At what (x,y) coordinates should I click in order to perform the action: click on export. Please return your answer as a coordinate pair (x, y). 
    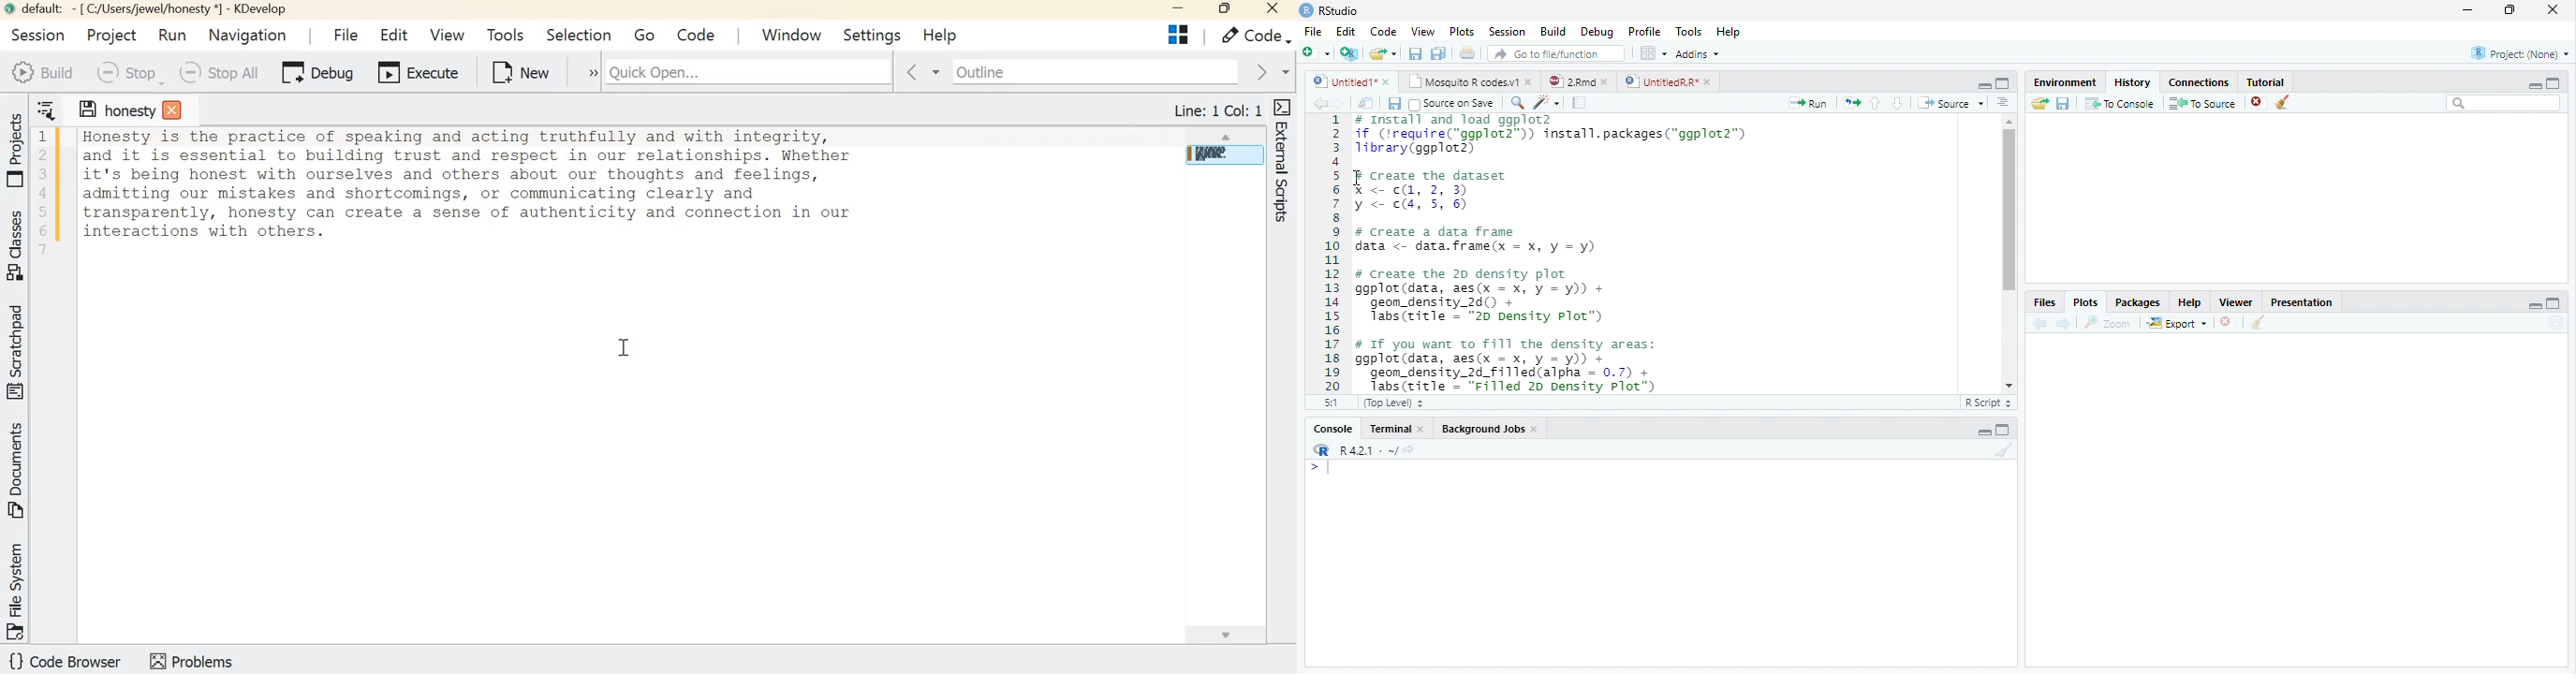
    Looking at the image, I should click on (2176, 324).